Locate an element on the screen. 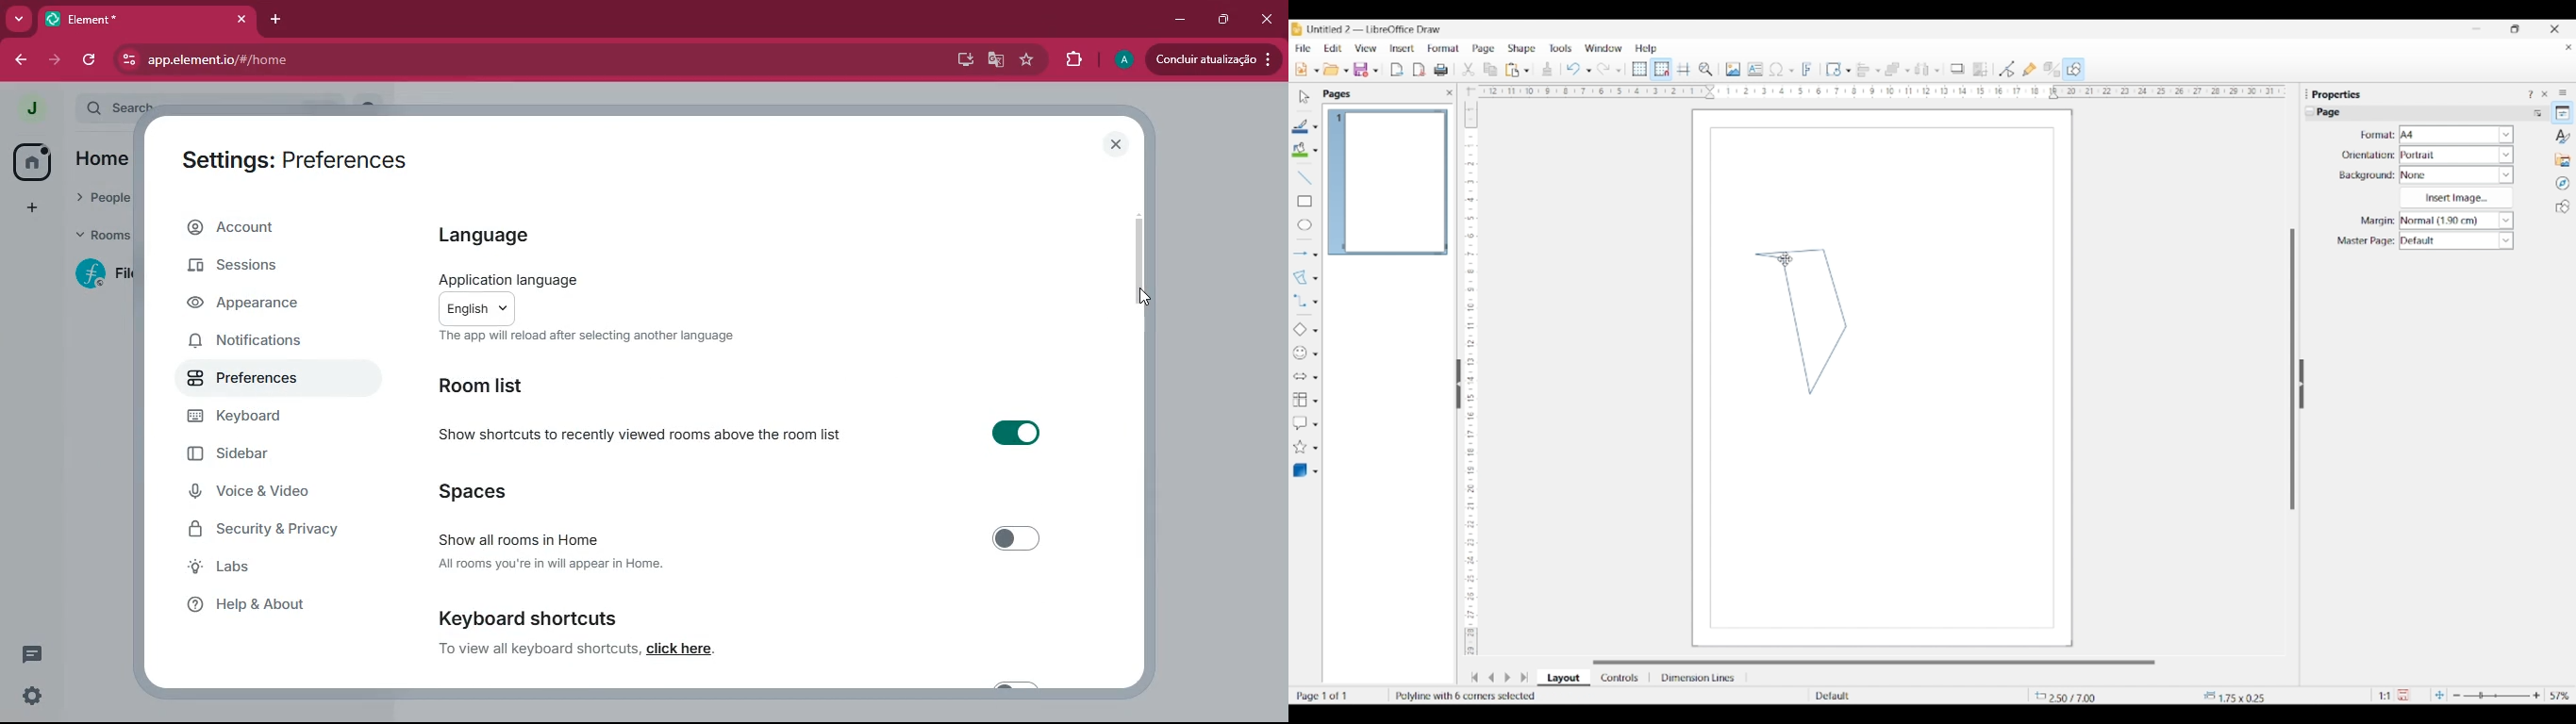 This screenshot has height=728, width=2576. Scaling factor of the document is located at coordinates (2385, 696).